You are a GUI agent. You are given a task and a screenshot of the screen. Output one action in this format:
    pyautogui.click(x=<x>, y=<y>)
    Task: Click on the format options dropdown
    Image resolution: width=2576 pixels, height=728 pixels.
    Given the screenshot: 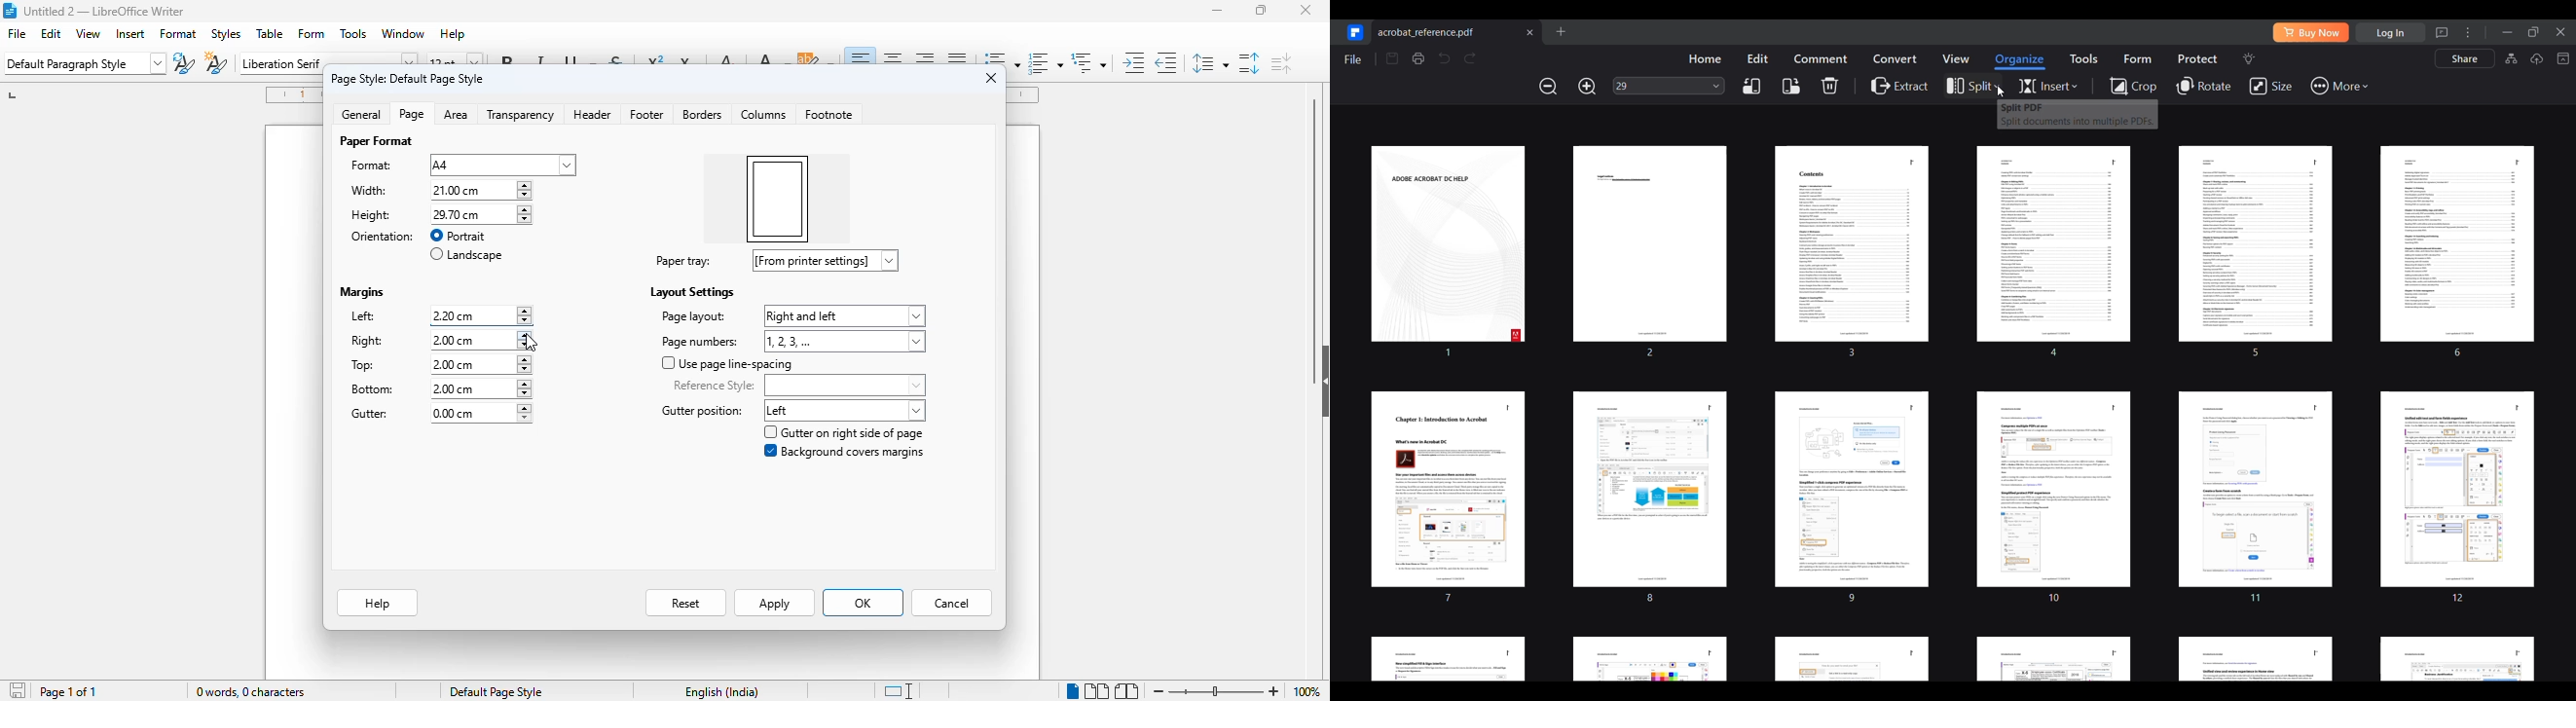 What is the action you would take?
    pyautogui.click(x=503, y=166)
    